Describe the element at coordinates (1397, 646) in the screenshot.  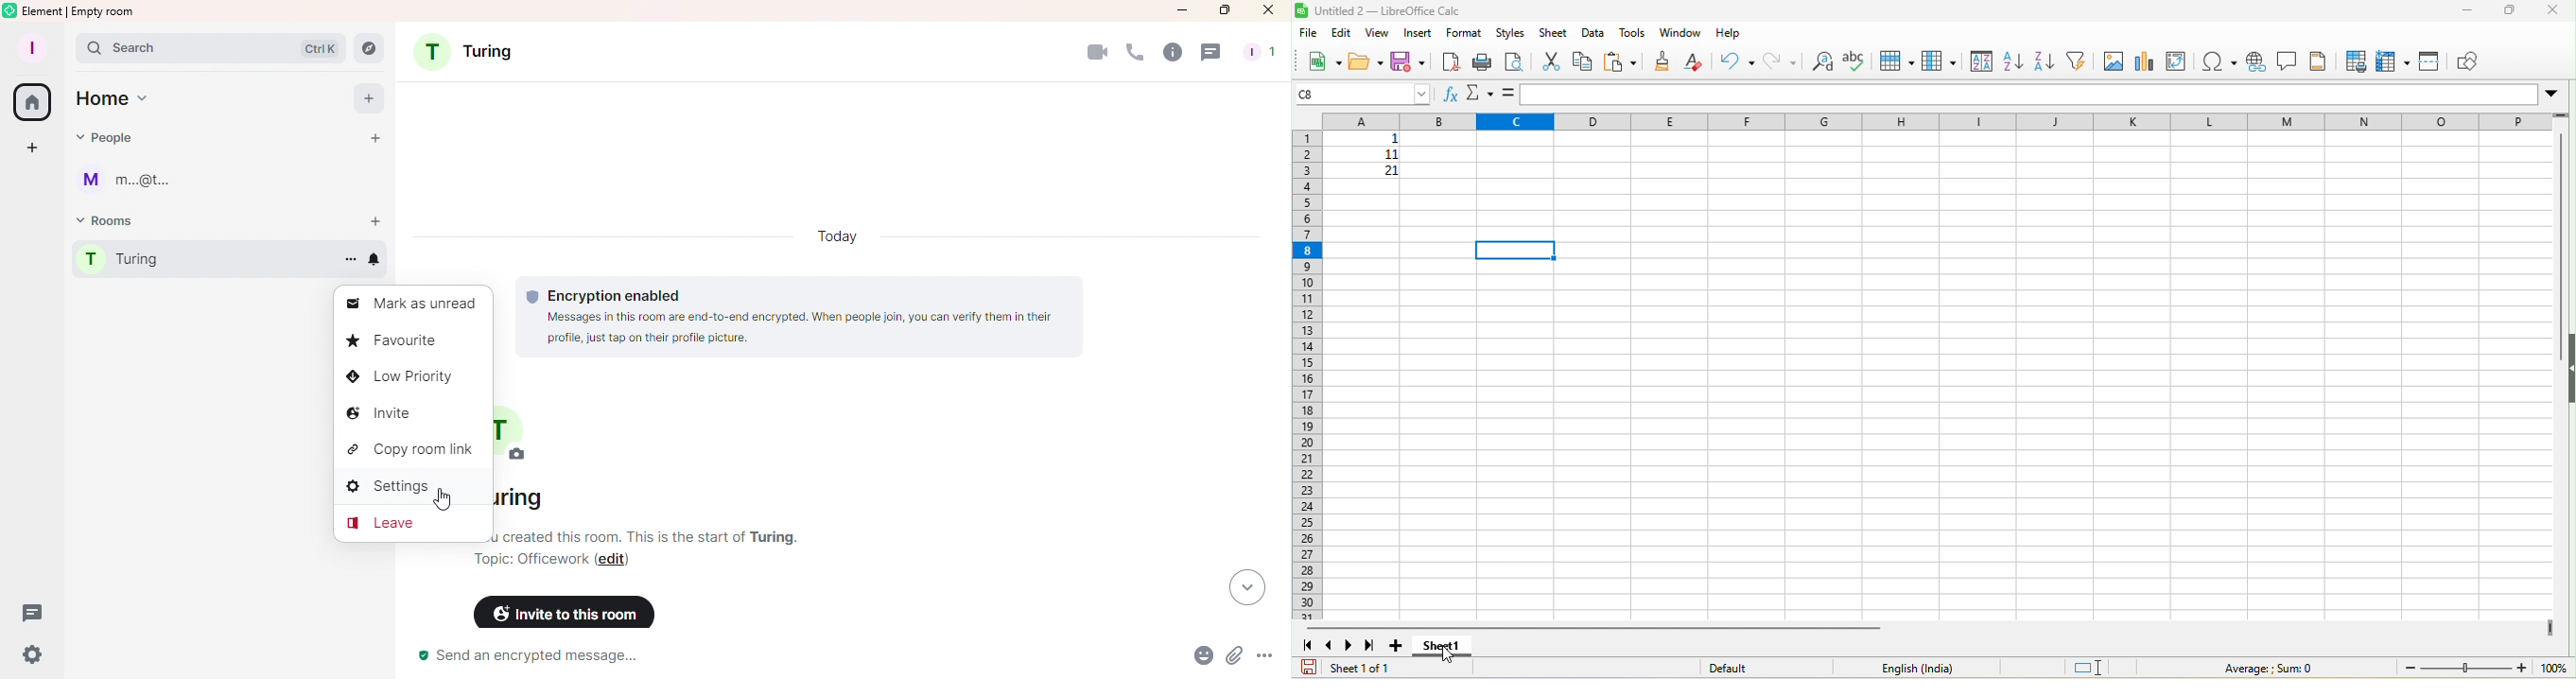
I see `add new sheet` at that location.